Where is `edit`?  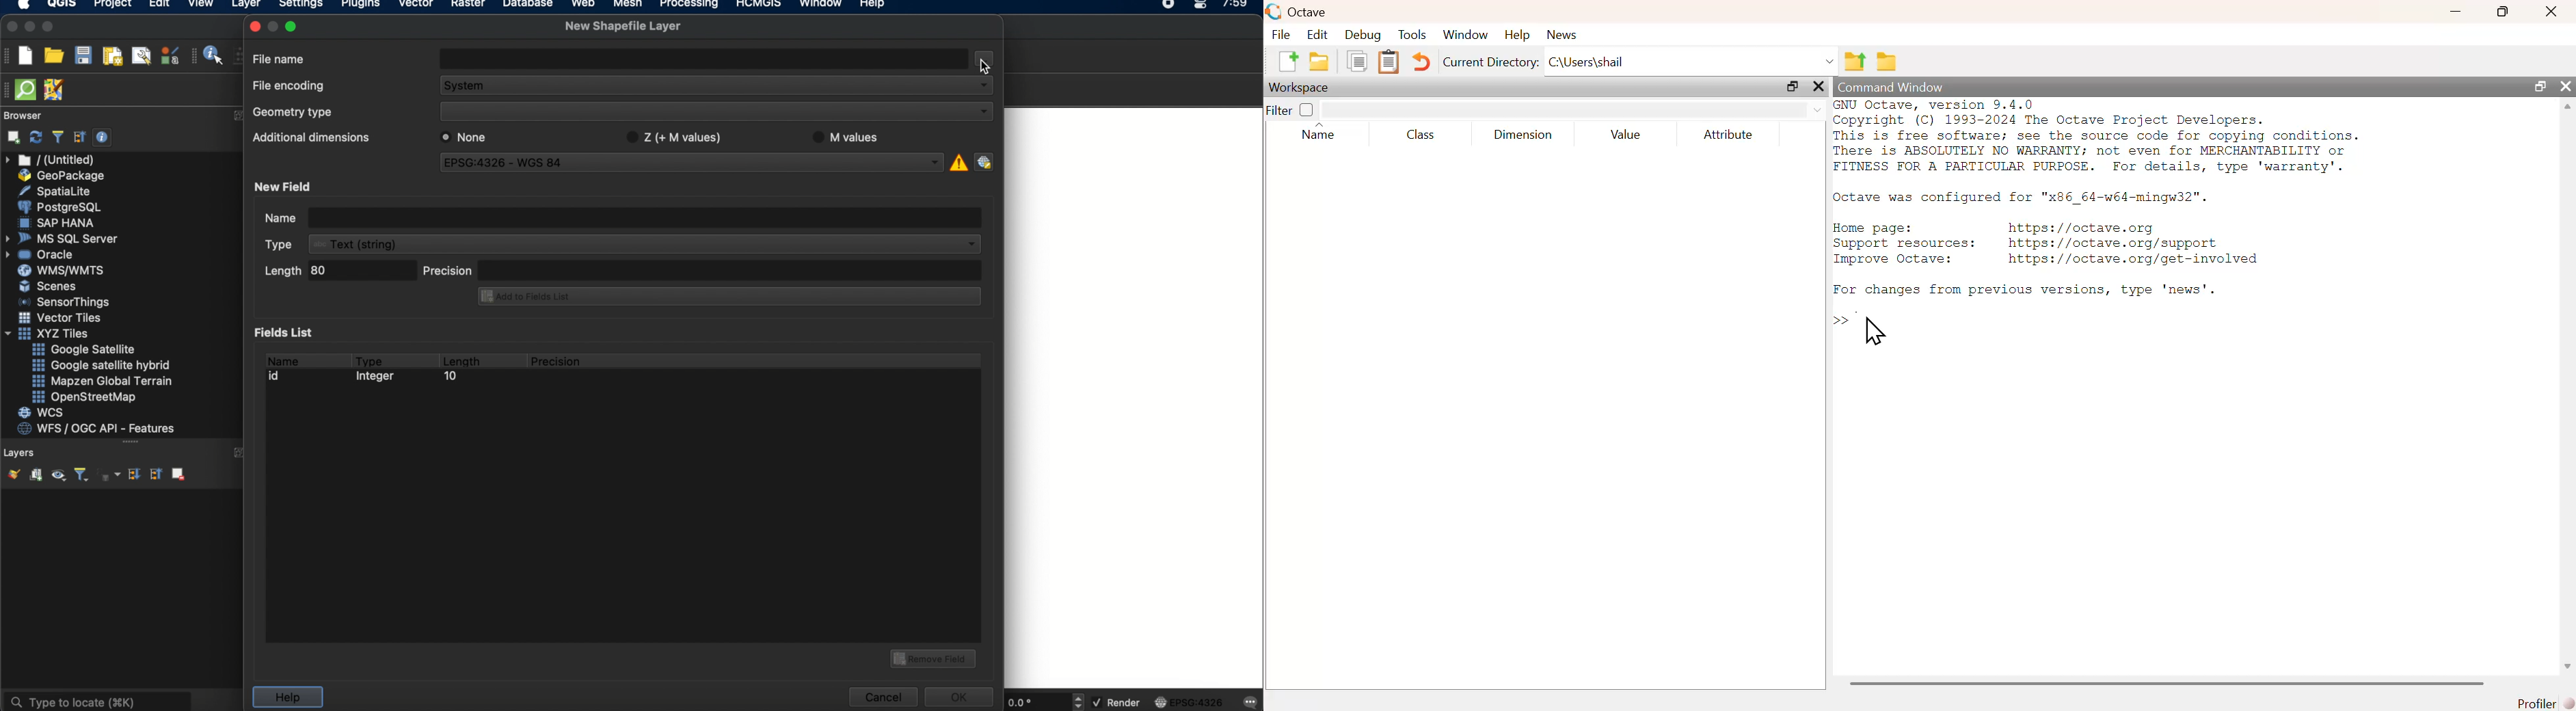
edit is located at coordinates (1319, 36).